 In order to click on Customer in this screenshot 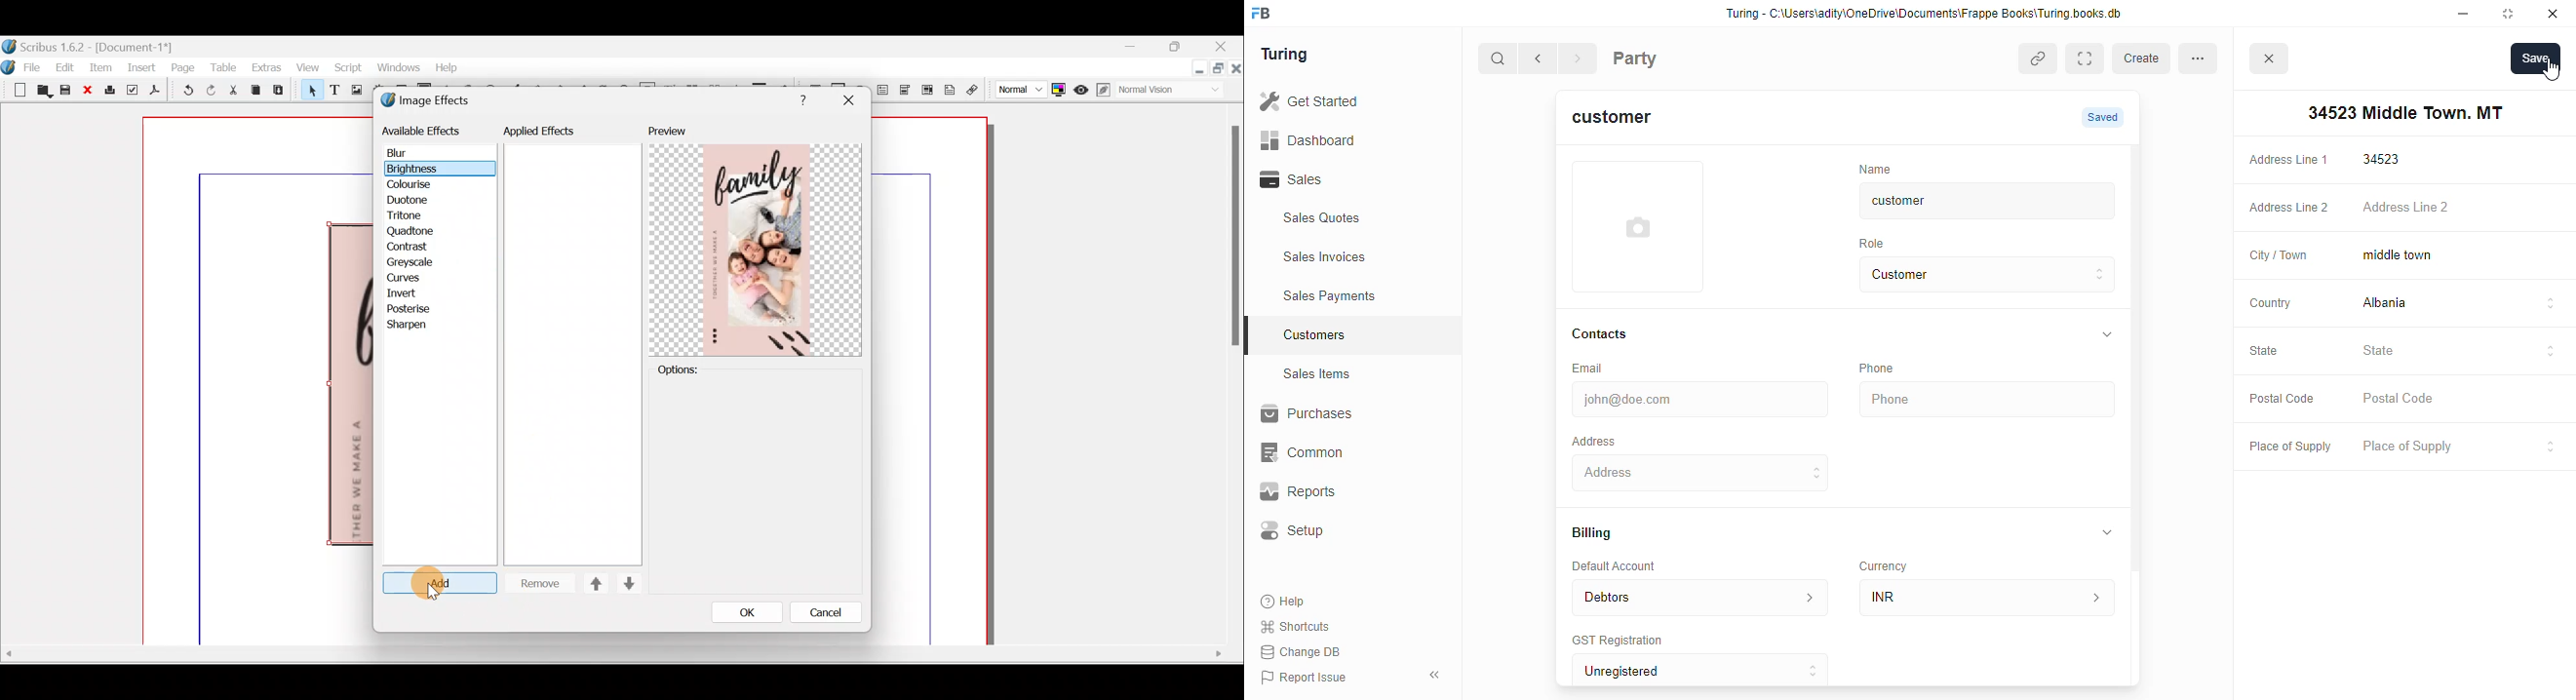, I will do `click(1971, 275)`.